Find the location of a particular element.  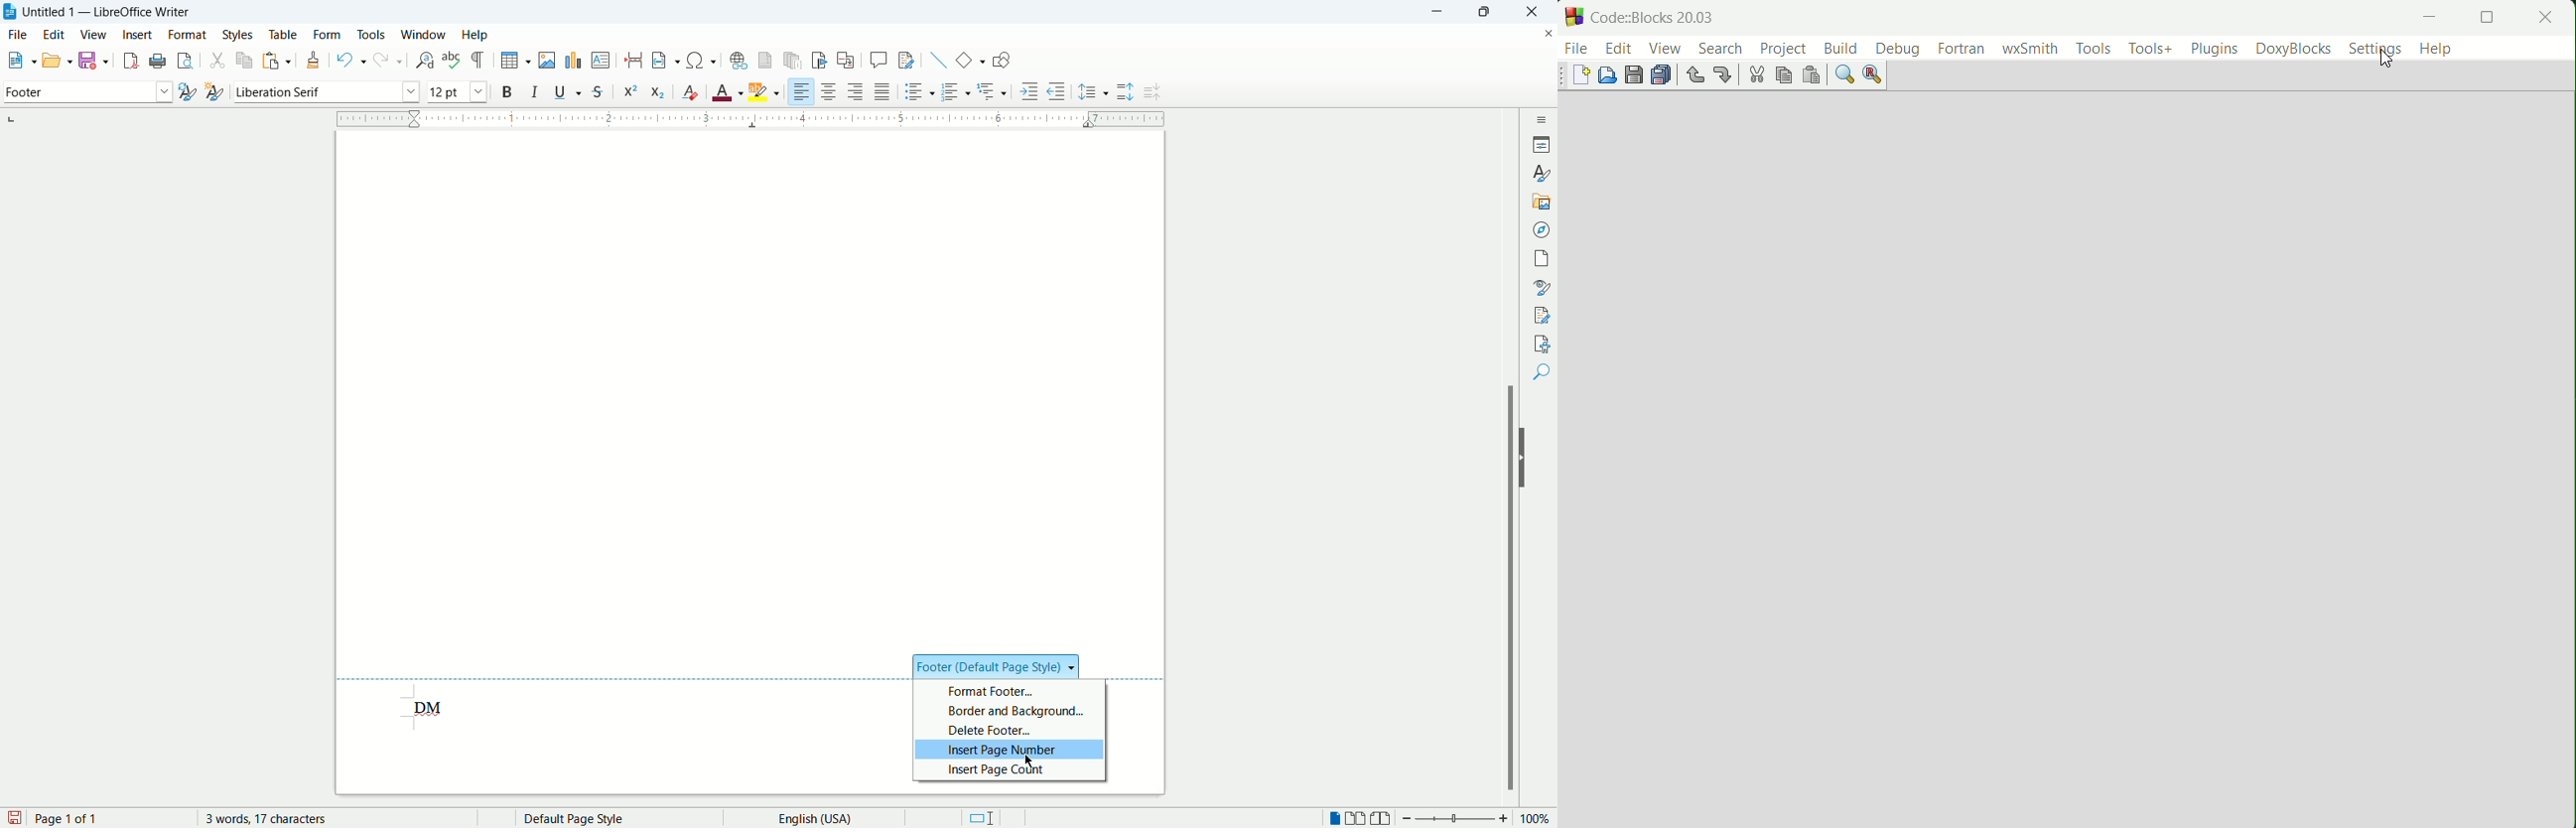

insert endnote is located at coordinates (795, 60).